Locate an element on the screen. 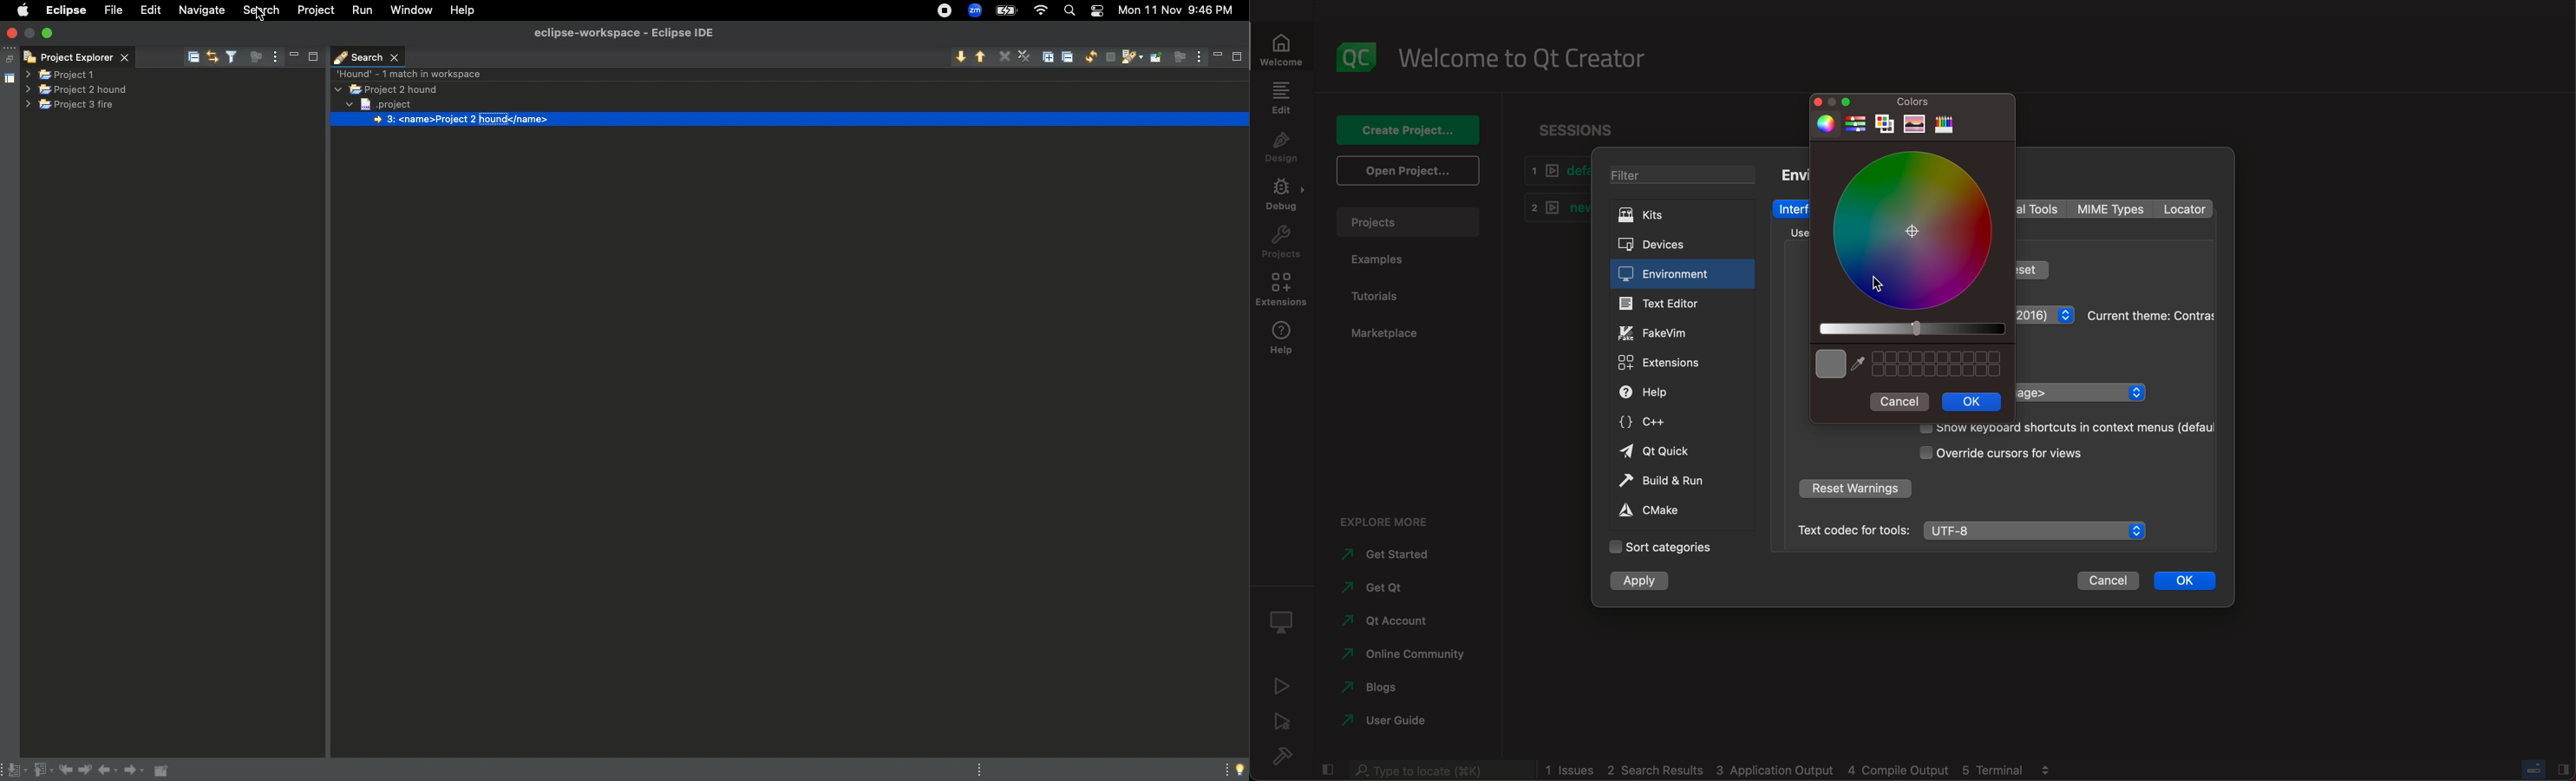  run is located at coordinates (1283, 685).